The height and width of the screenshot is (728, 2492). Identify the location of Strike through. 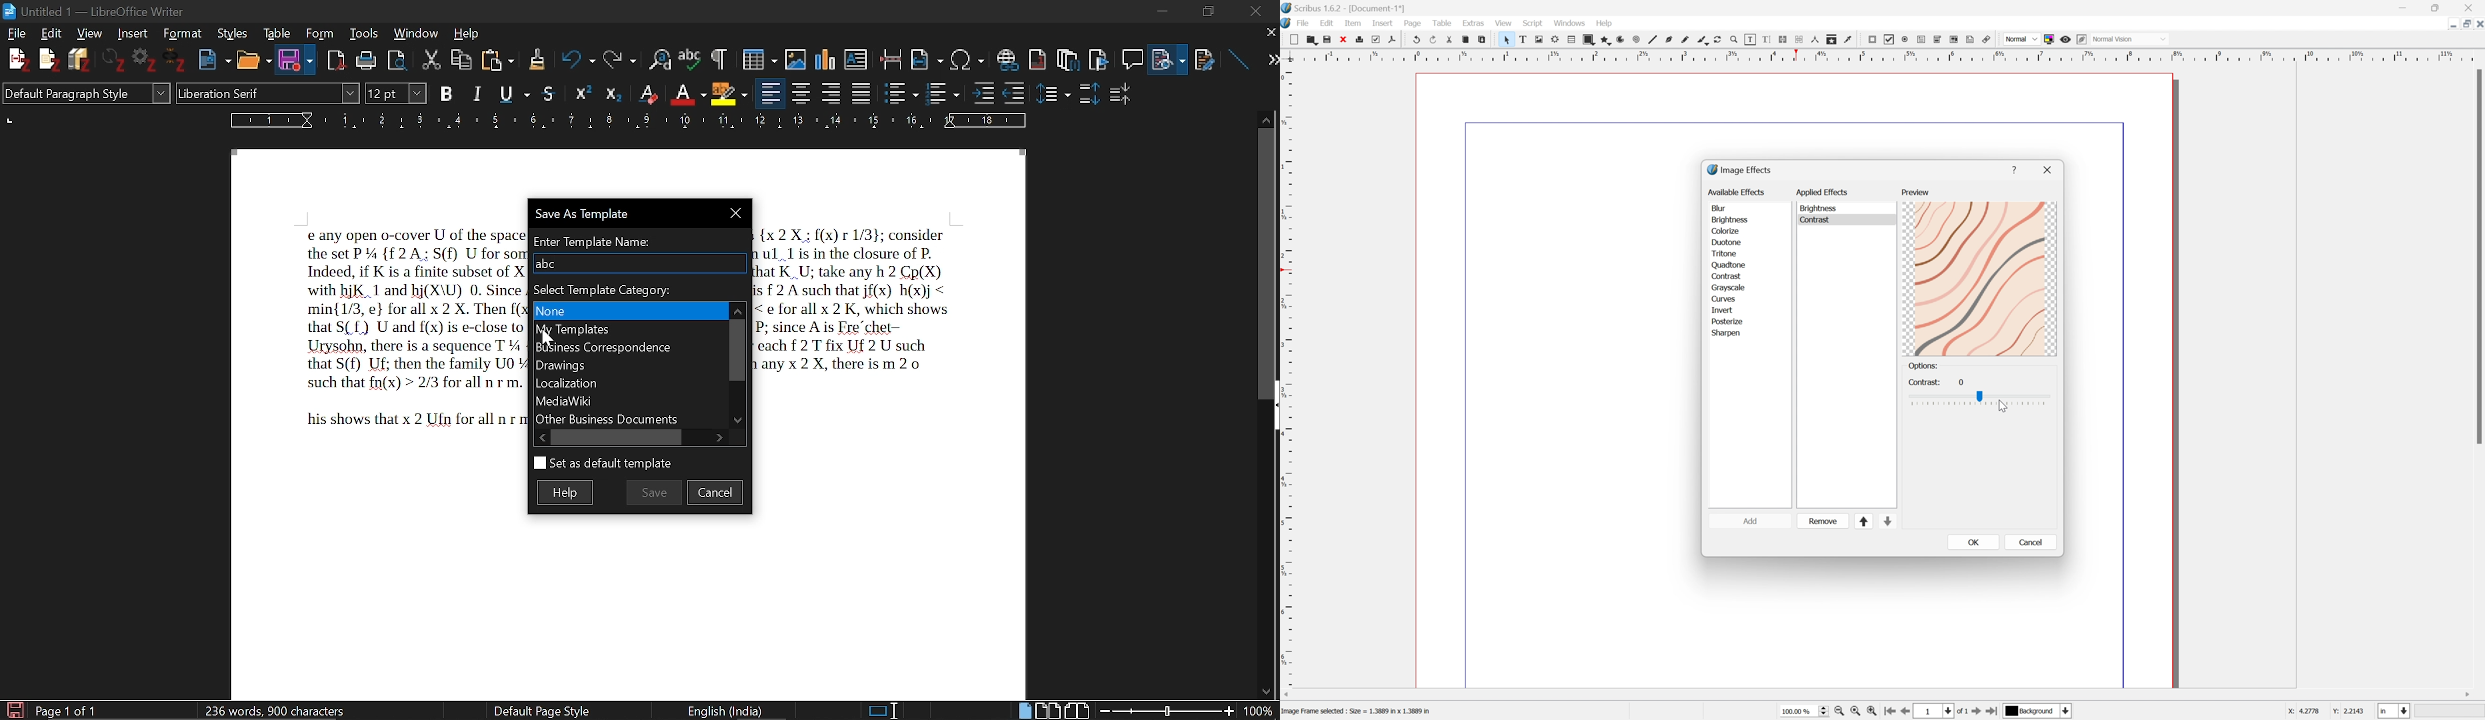
(550, 93).